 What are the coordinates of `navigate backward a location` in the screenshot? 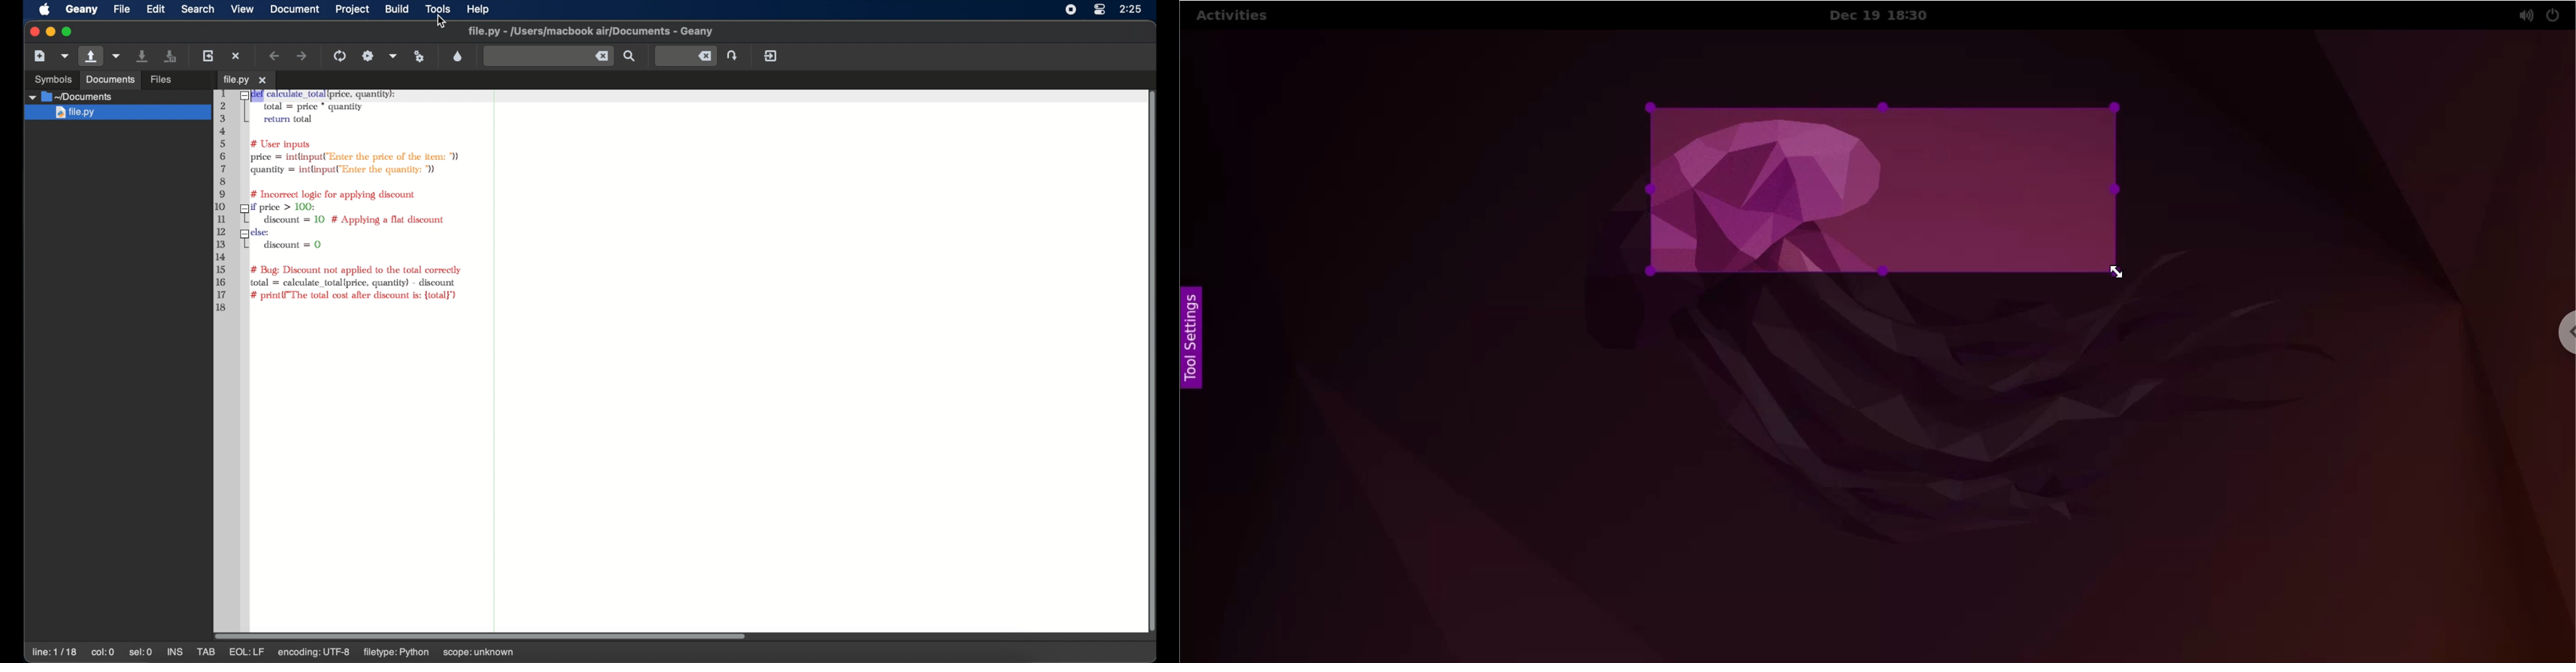 It's located at (275, 56).